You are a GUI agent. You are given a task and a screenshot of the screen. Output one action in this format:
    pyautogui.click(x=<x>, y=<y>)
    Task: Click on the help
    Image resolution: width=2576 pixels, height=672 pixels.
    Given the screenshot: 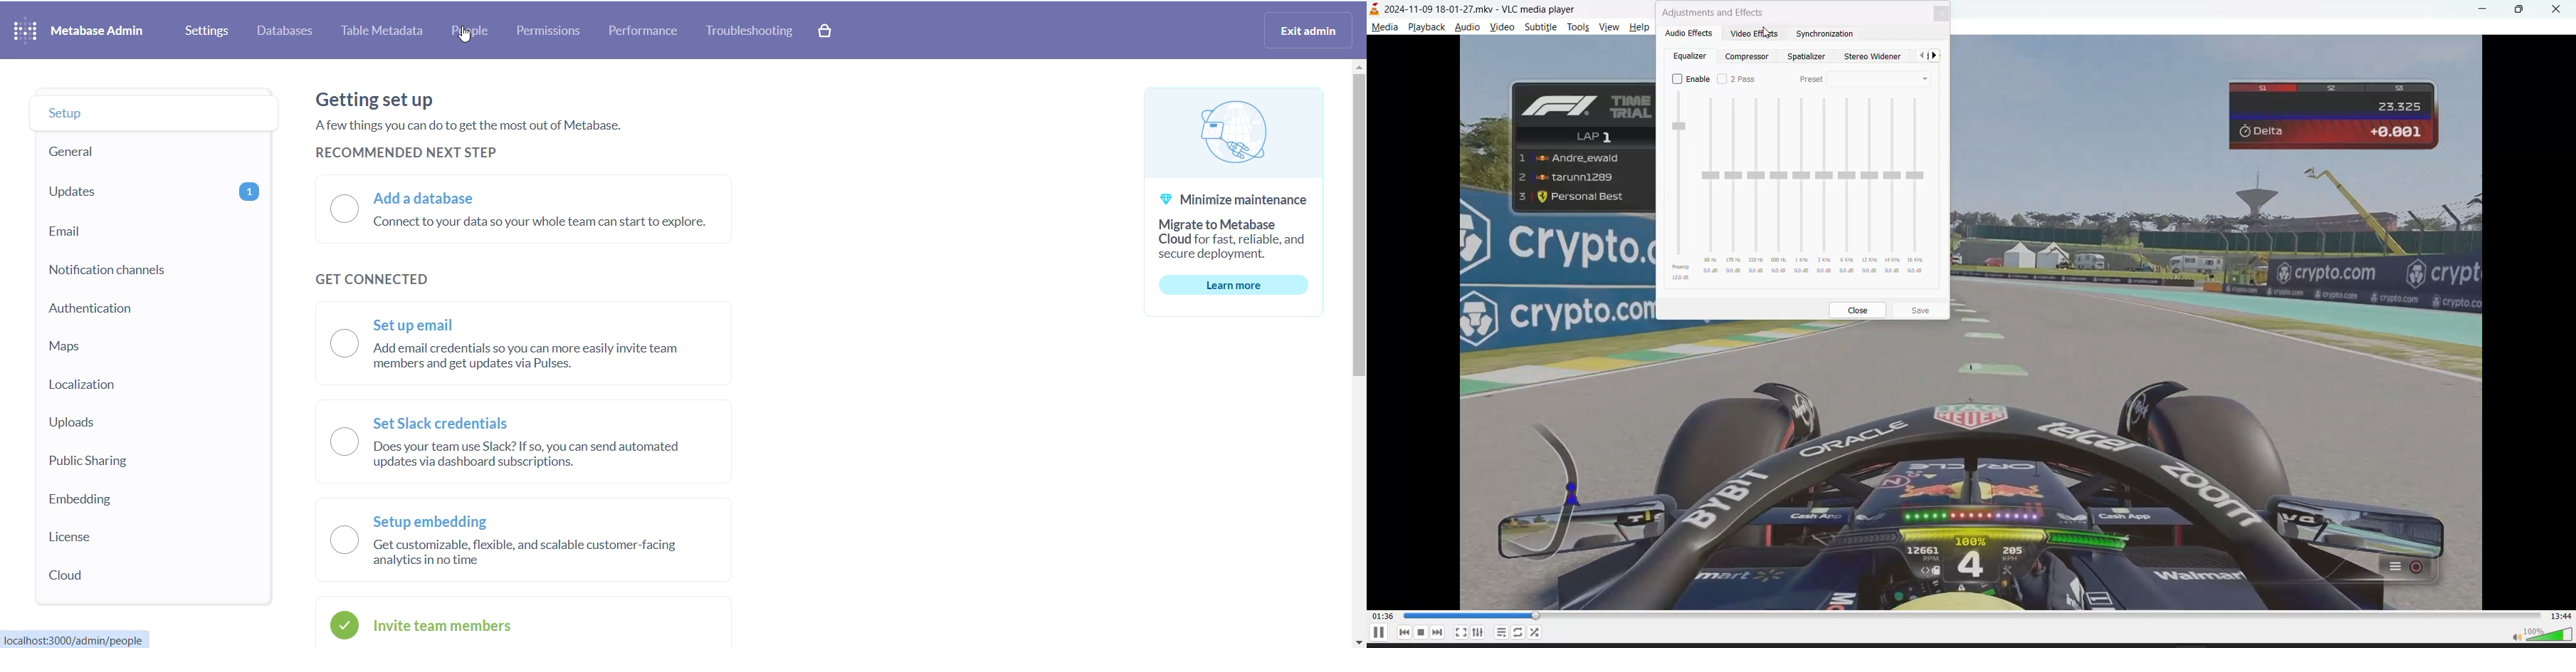 What is the action you would take?
    pyautogui.click(x=1642, y=26)
    